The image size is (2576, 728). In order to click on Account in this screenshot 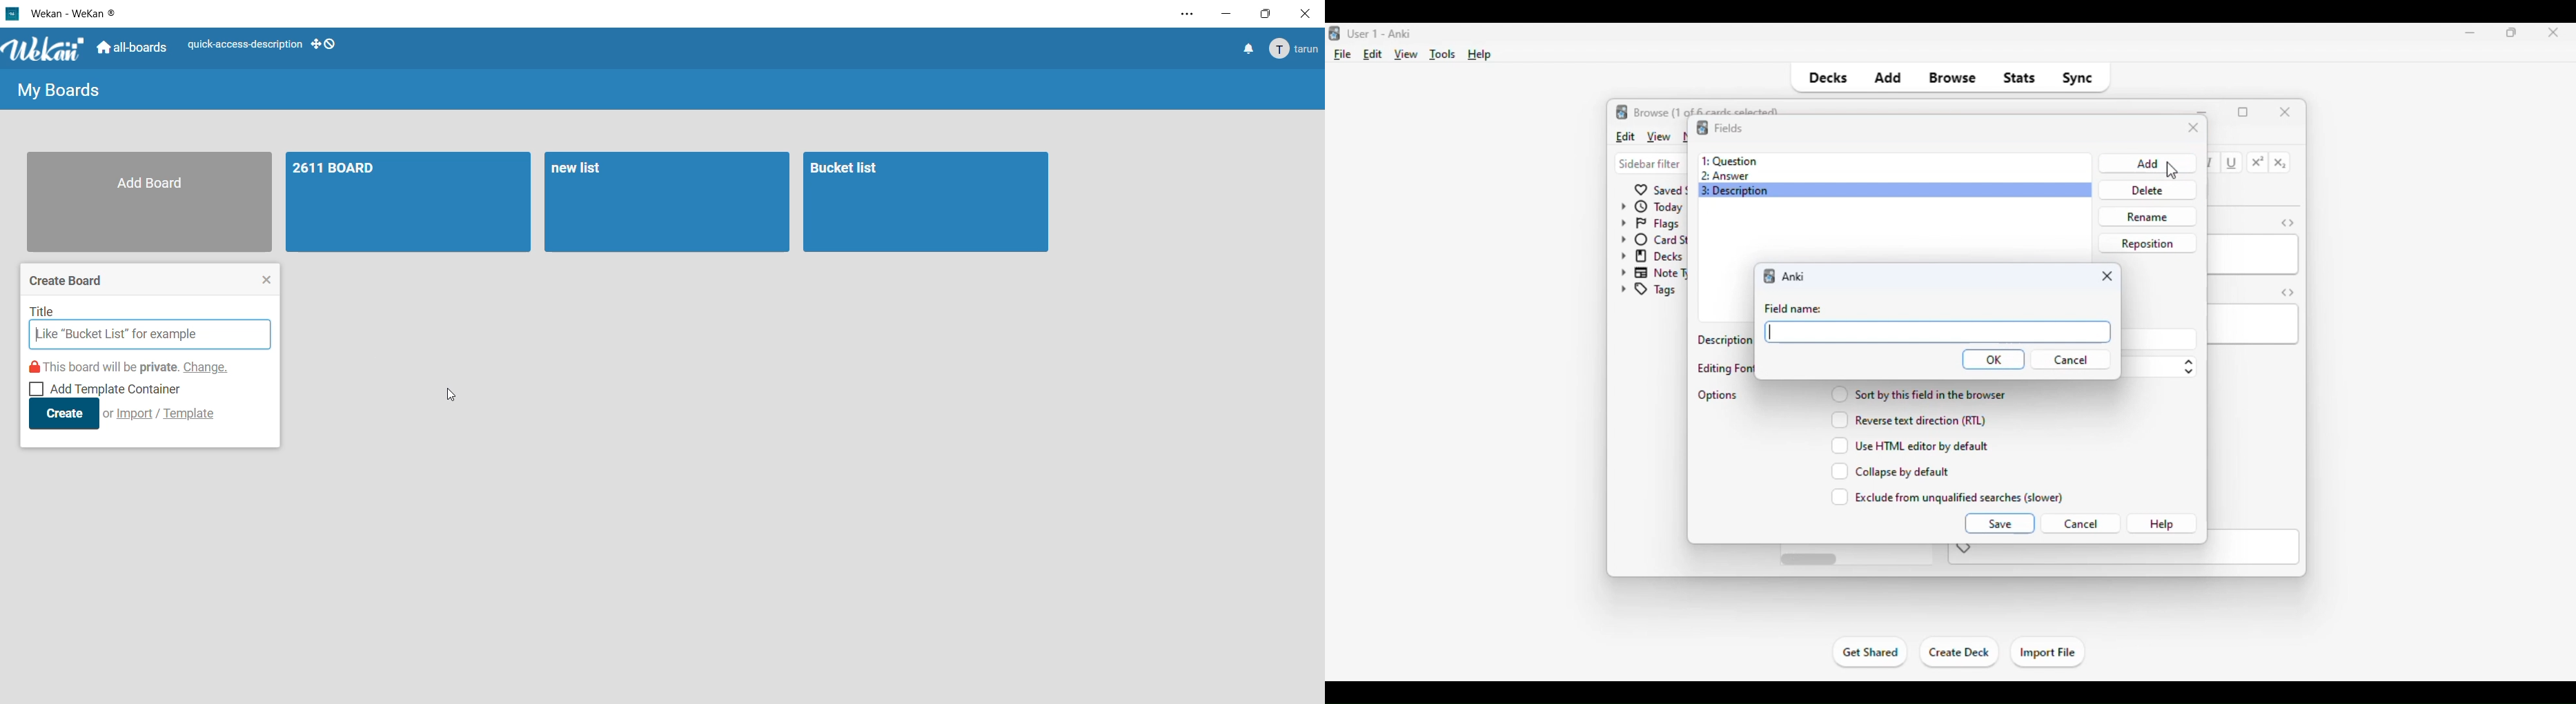, I will do `click(1296, 49)`.